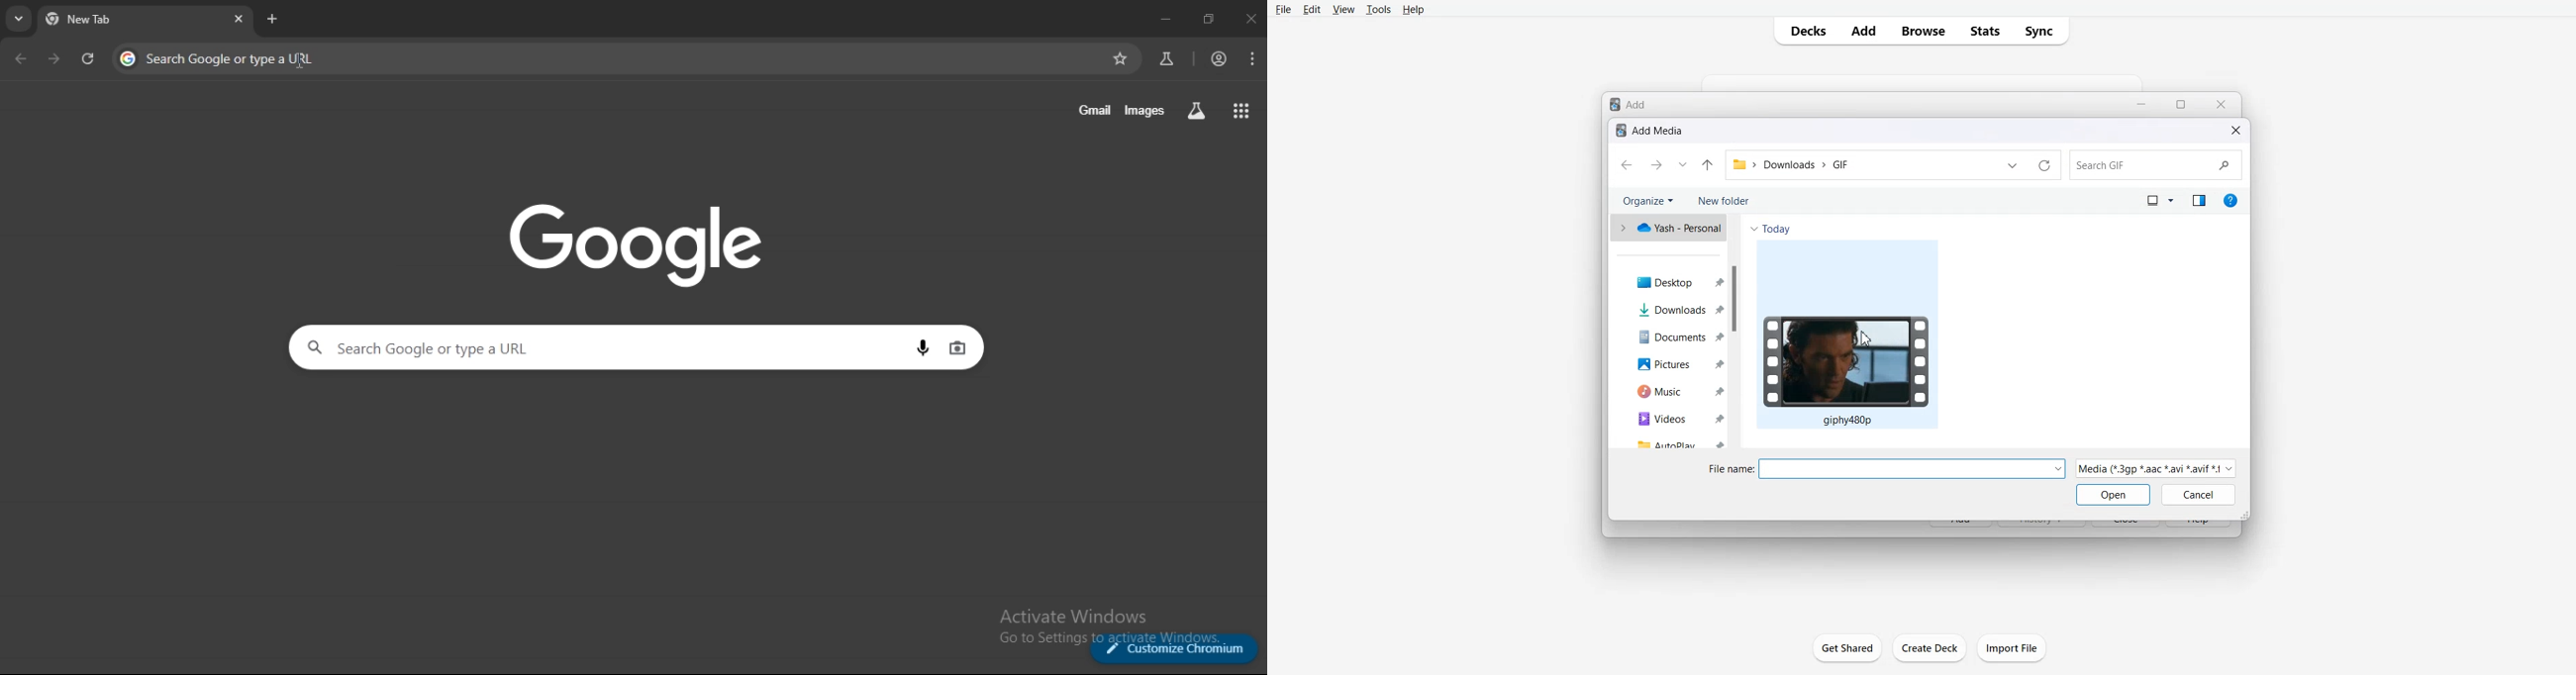 This screenshot has width=2576, height=700. What do you see at coordinates (1650, 130) in the screenshot?
I see `Text` at bounding box center [1650, 130].